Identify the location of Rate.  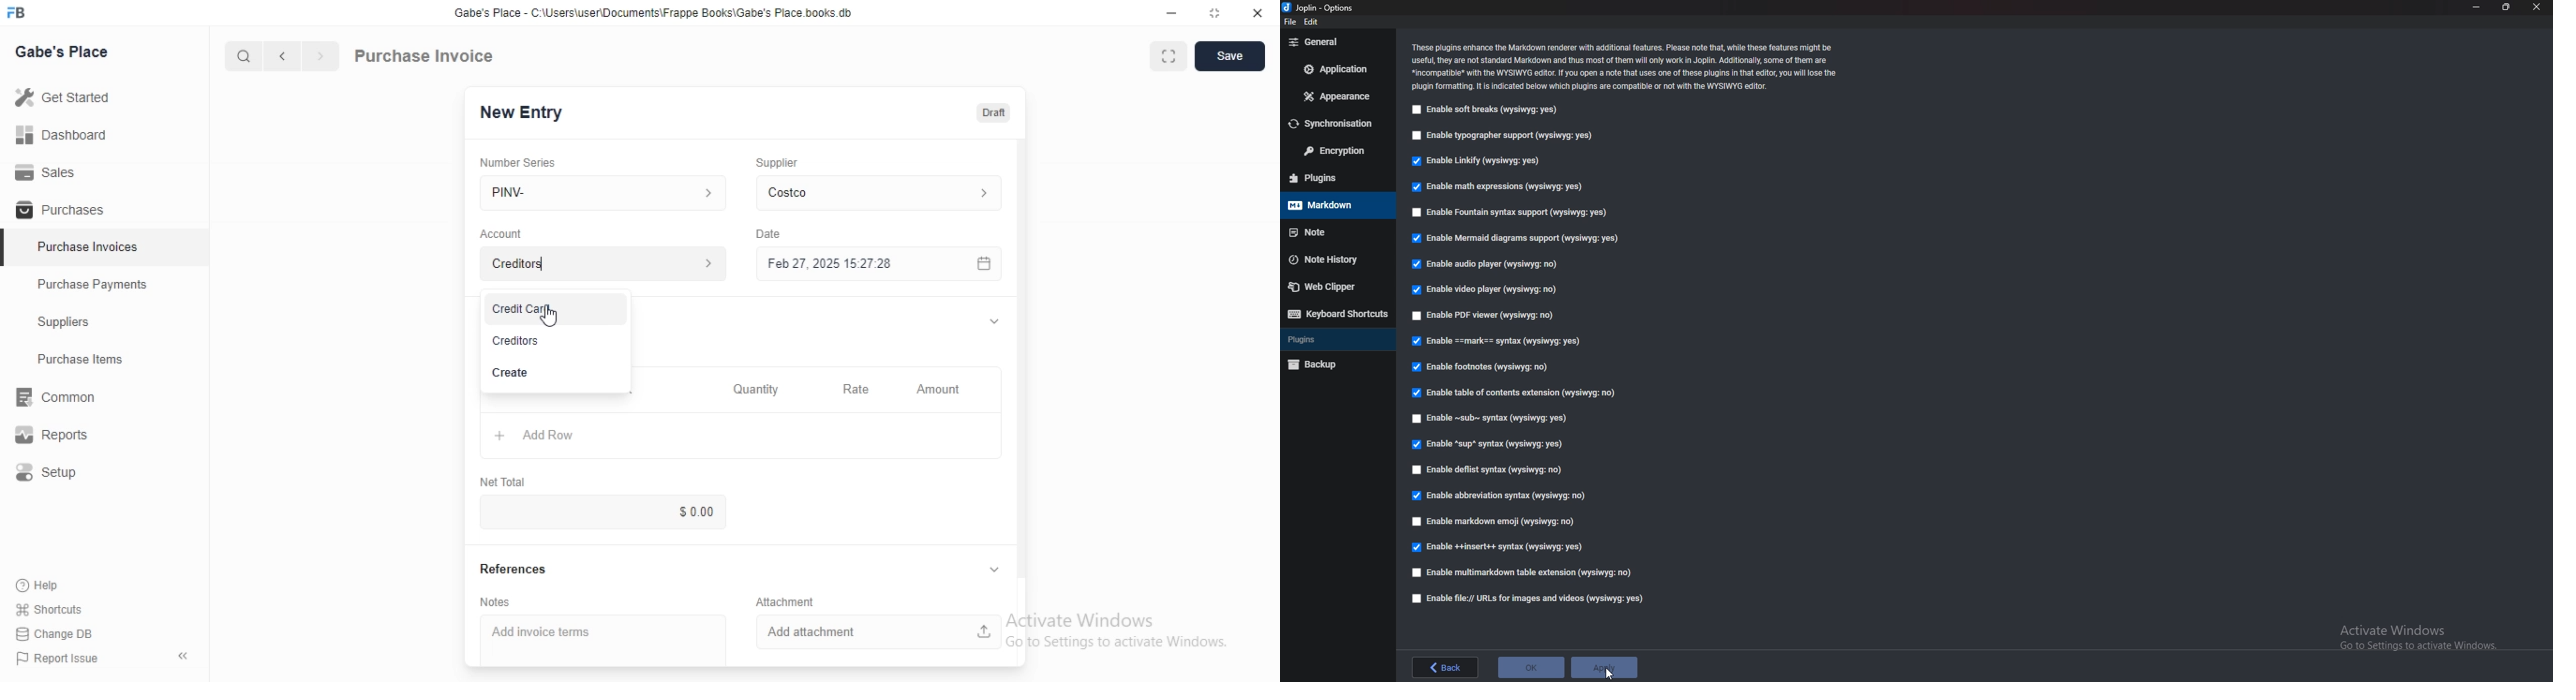
(860, 389).